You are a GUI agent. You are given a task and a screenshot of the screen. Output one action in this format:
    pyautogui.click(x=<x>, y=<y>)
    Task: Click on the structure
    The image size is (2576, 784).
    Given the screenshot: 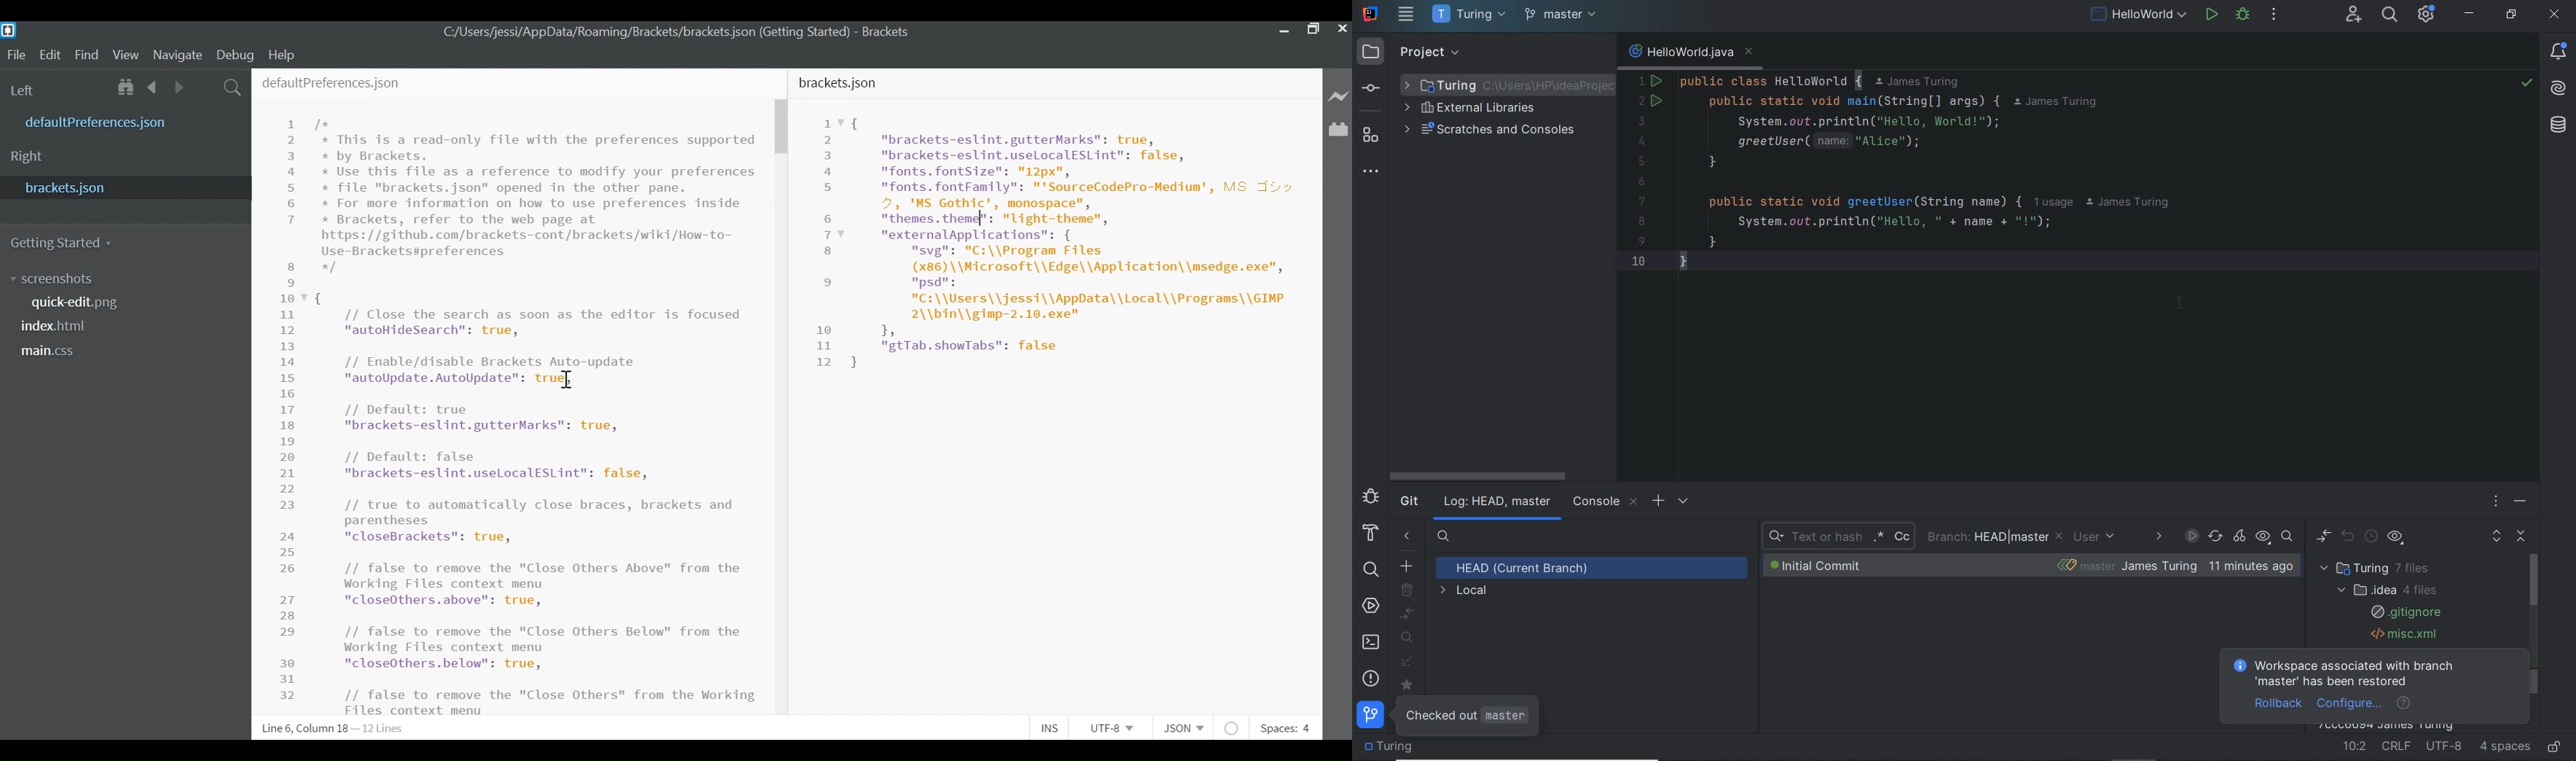 What is the action you would take?
    pyautogui.click(x=1371, y=136)
    